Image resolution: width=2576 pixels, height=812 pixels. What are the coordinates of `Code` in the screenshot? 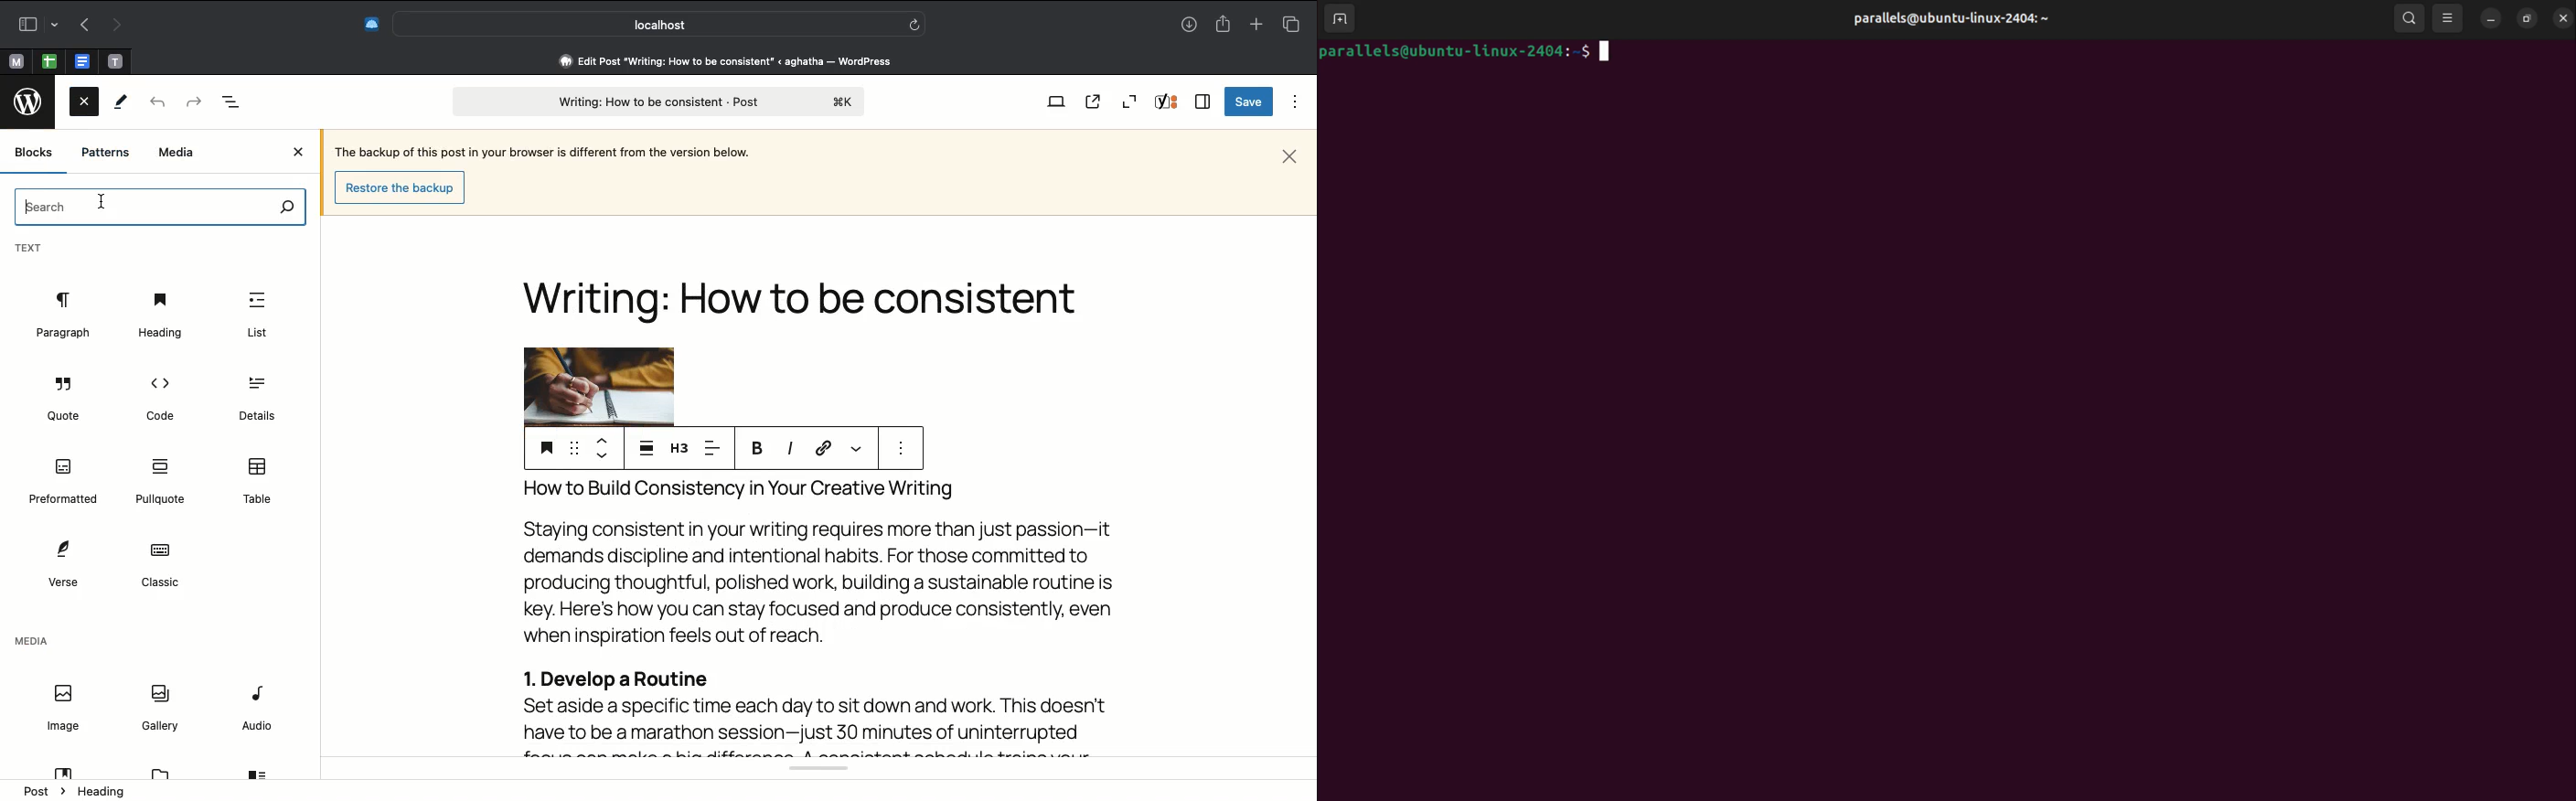 It's located at (158, 398).